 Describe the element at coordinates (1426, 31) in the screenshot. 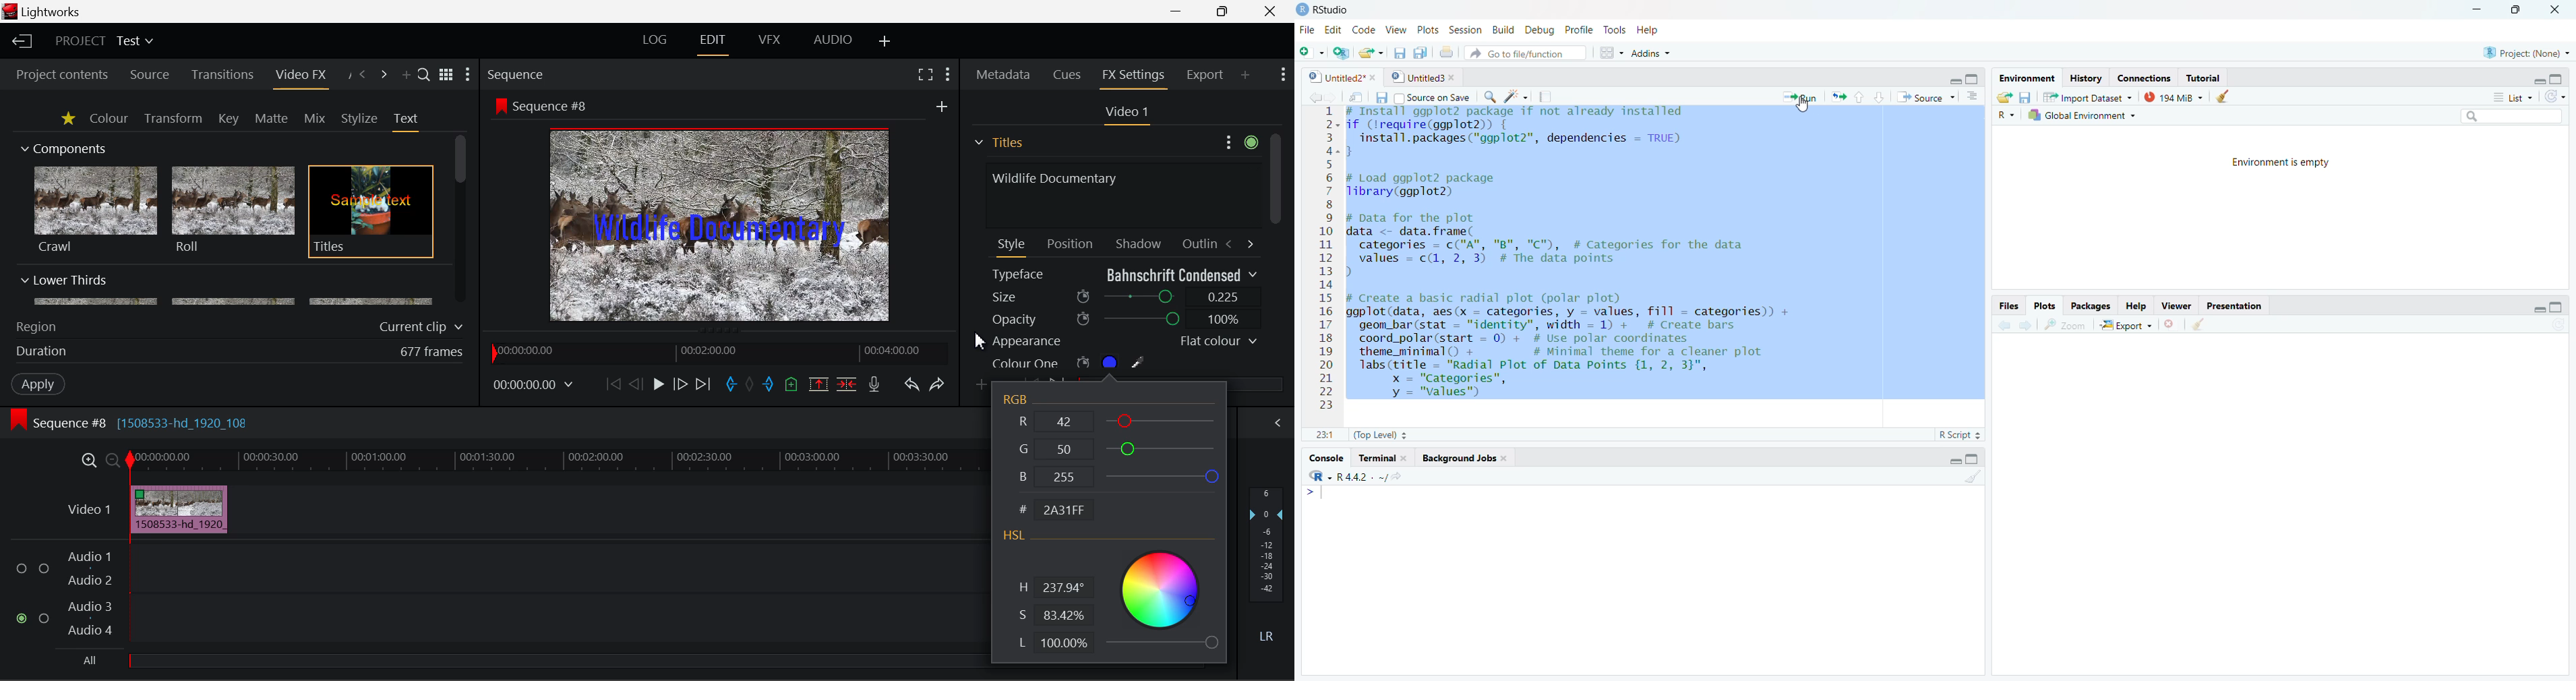

I see `Plots` at that location.